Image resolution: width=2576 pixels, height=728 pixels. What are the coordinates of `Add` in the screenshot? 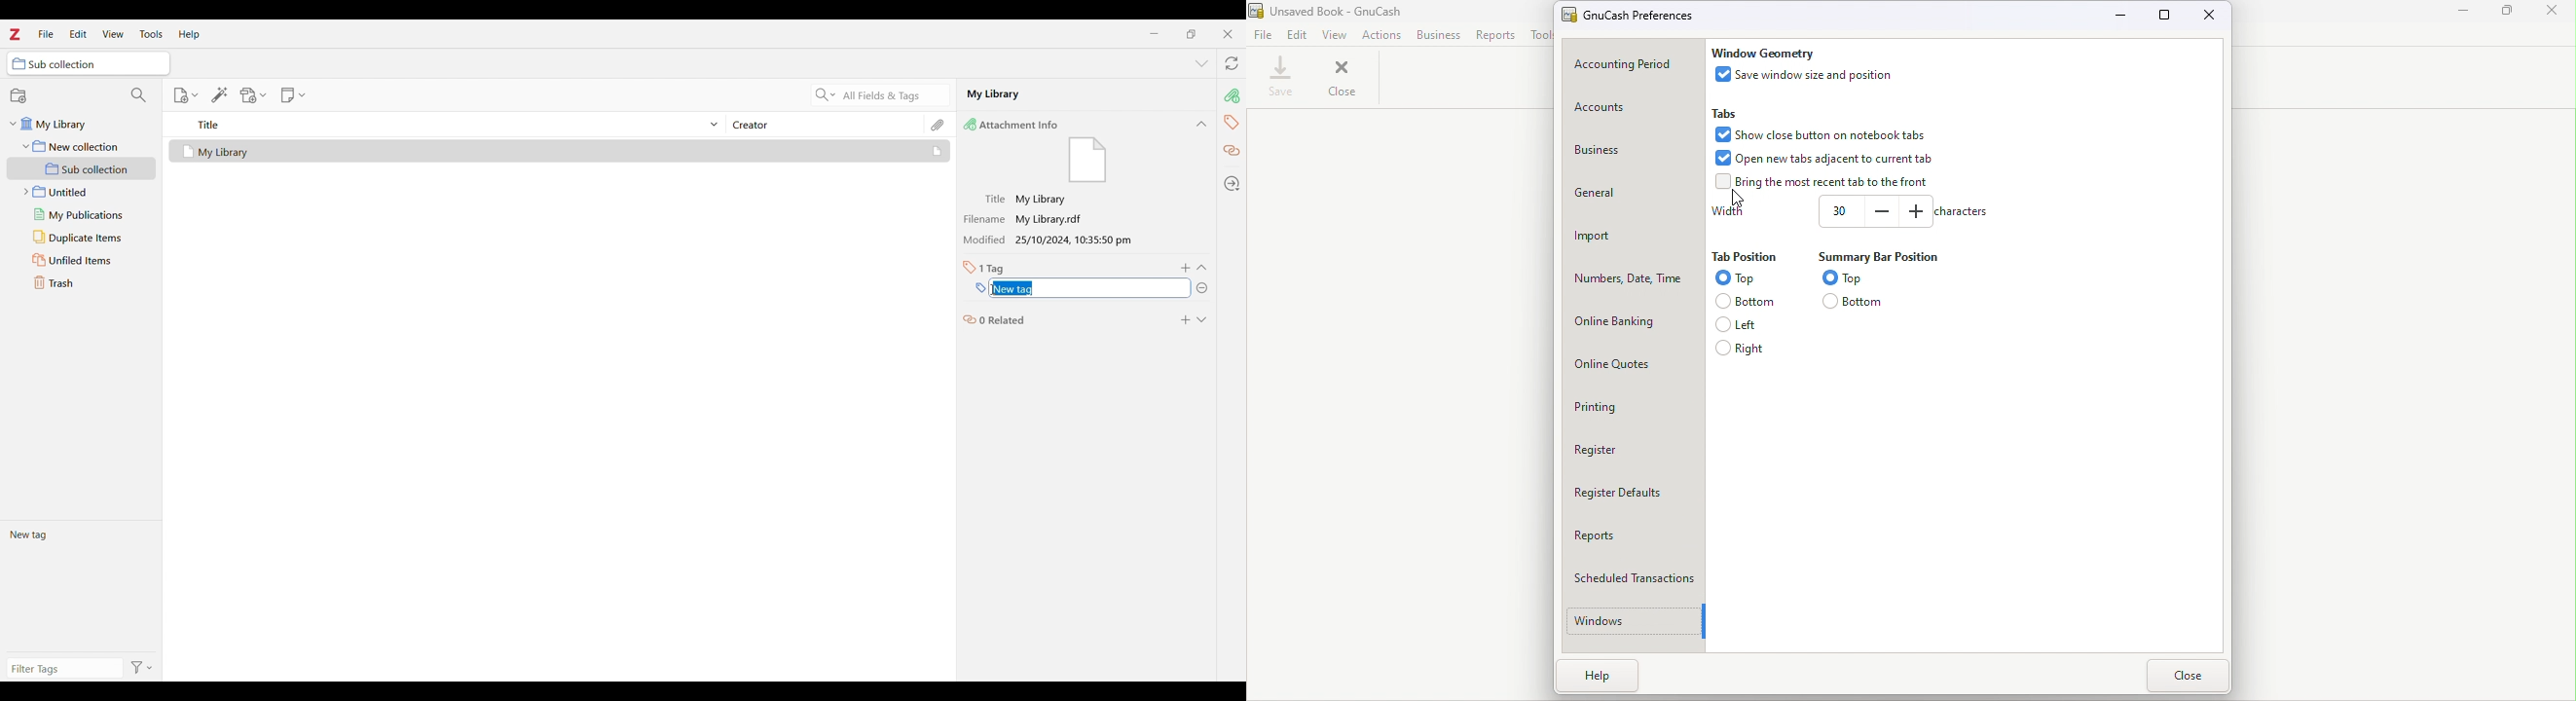 It's located at (1185, 320).